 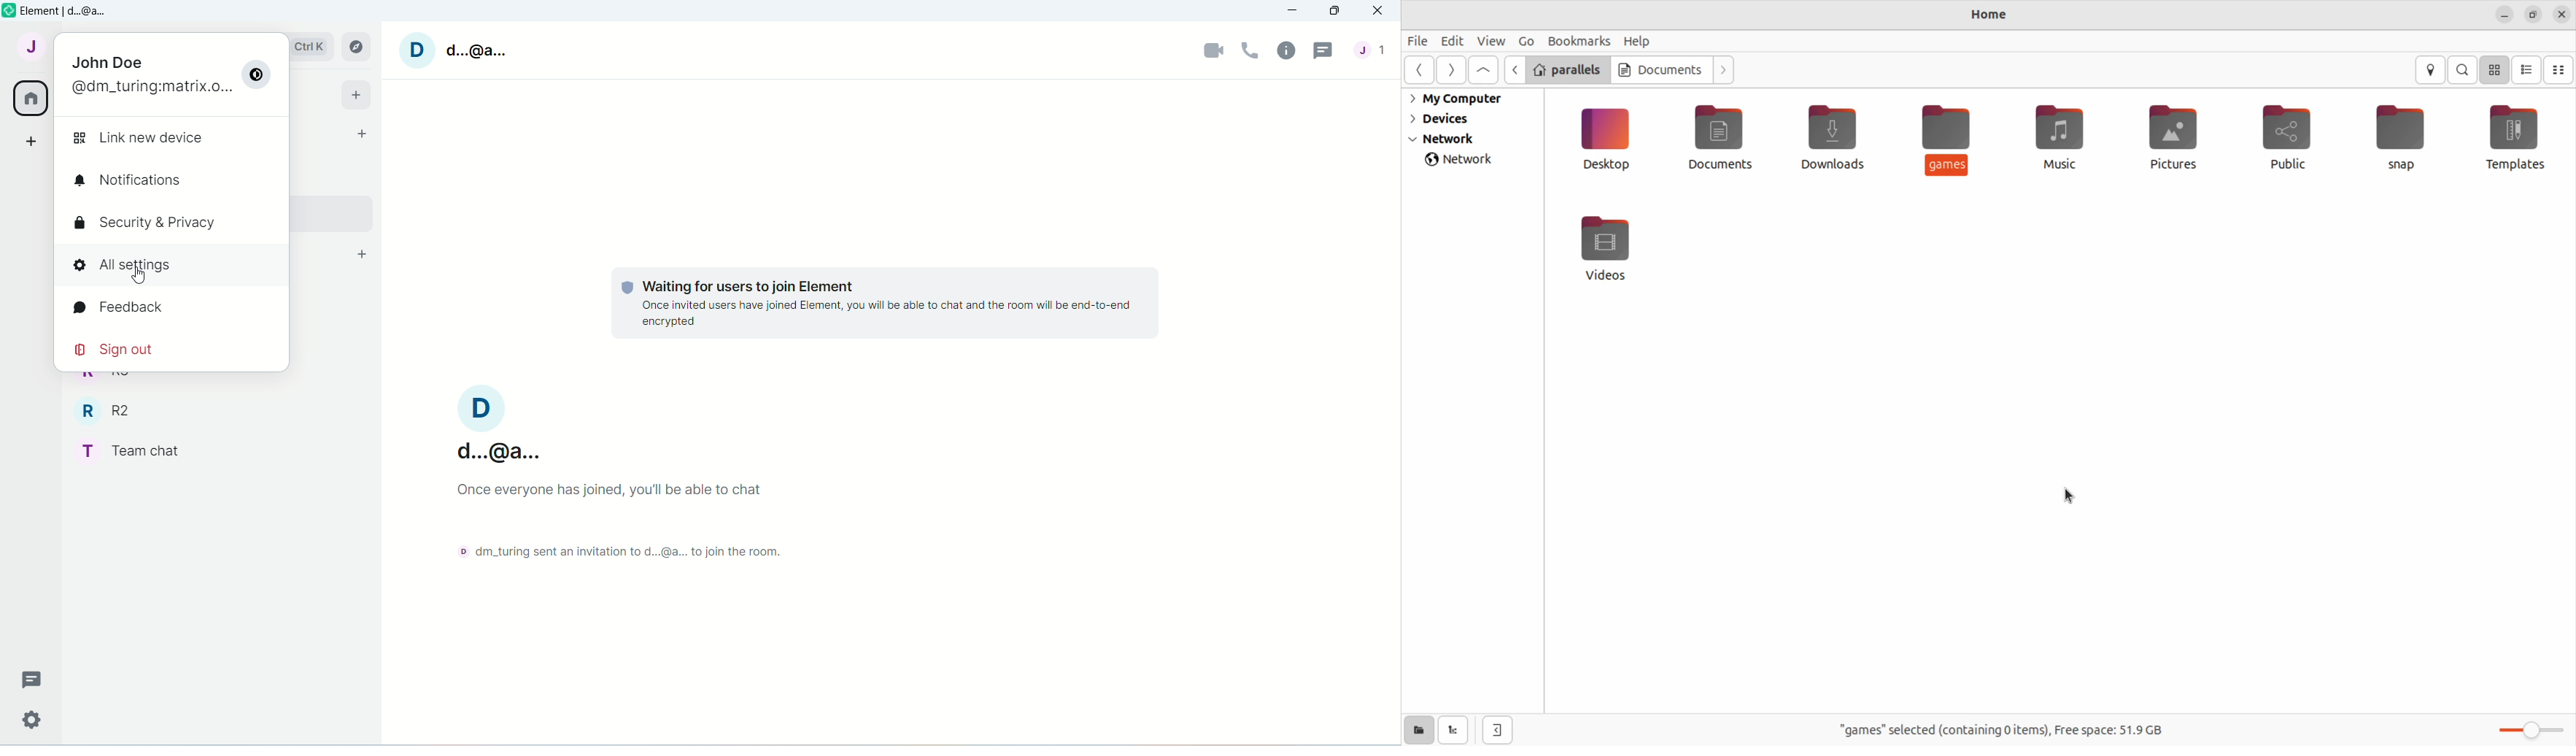 I want to click on Display Name-john doe, so click(x=108, y=62).